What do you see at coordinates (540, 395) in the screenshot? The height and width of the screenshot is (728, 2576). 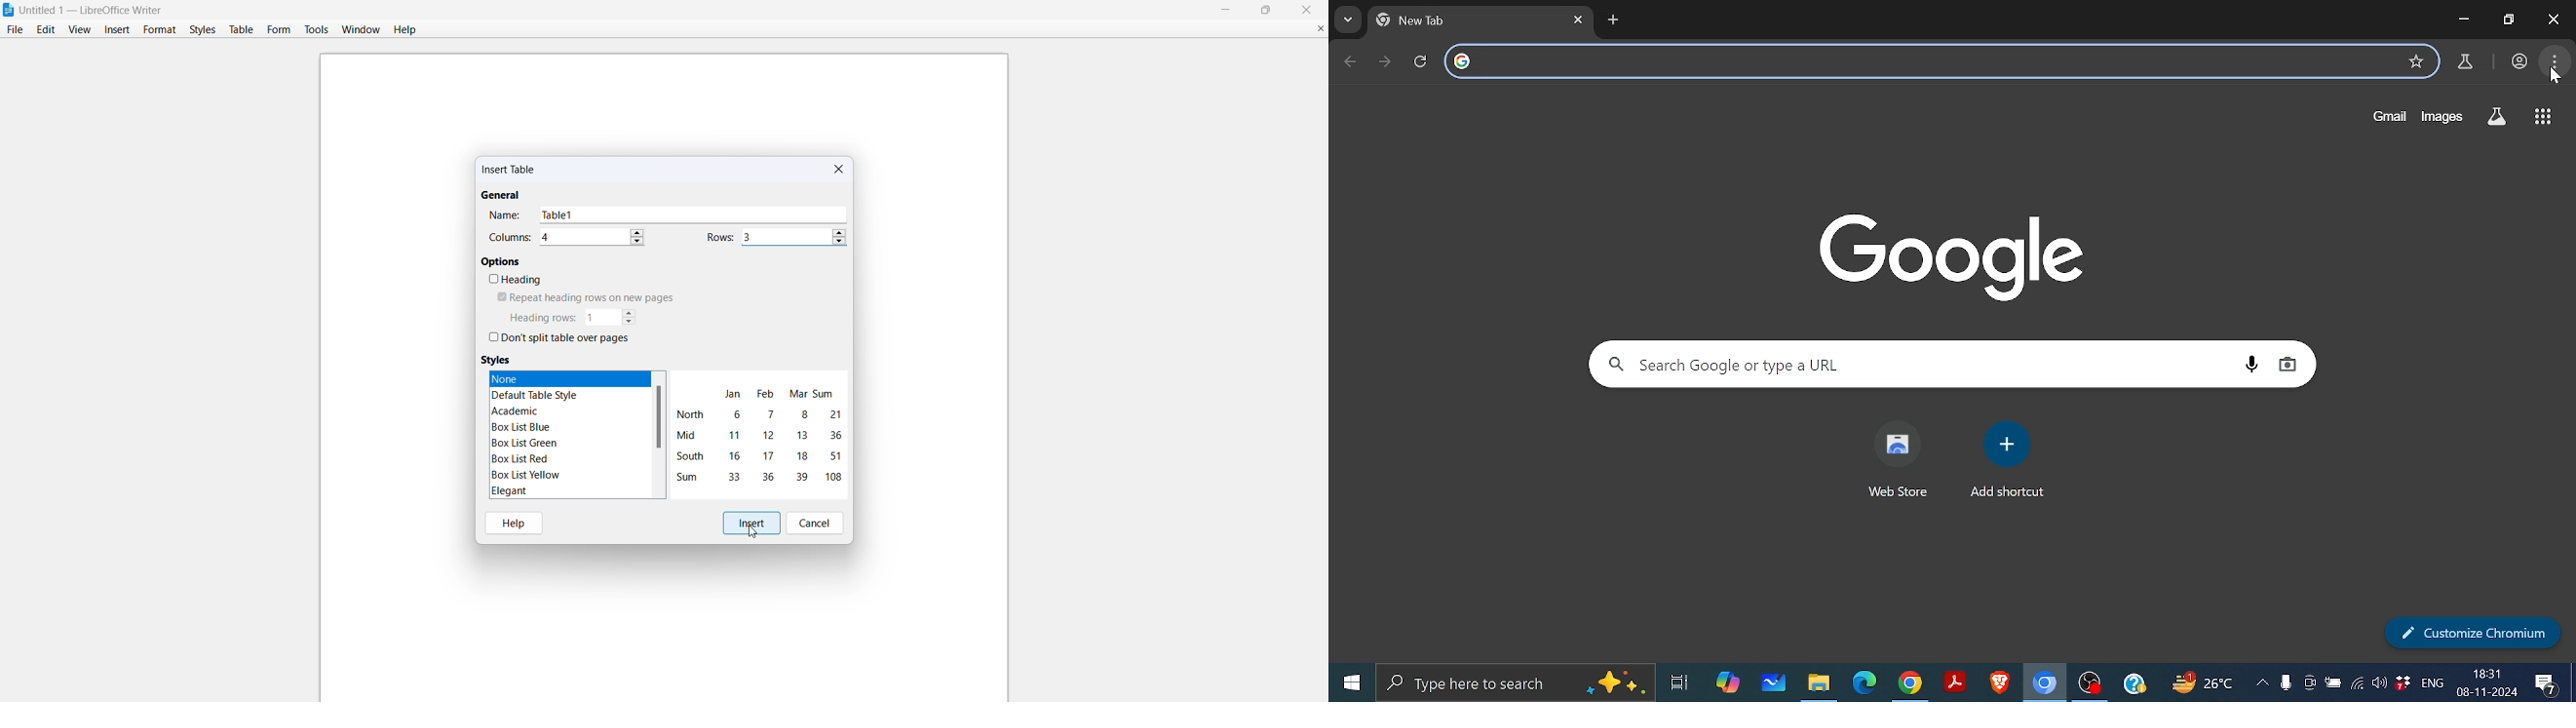 I see `default table style` at bounding box center [540, 395].